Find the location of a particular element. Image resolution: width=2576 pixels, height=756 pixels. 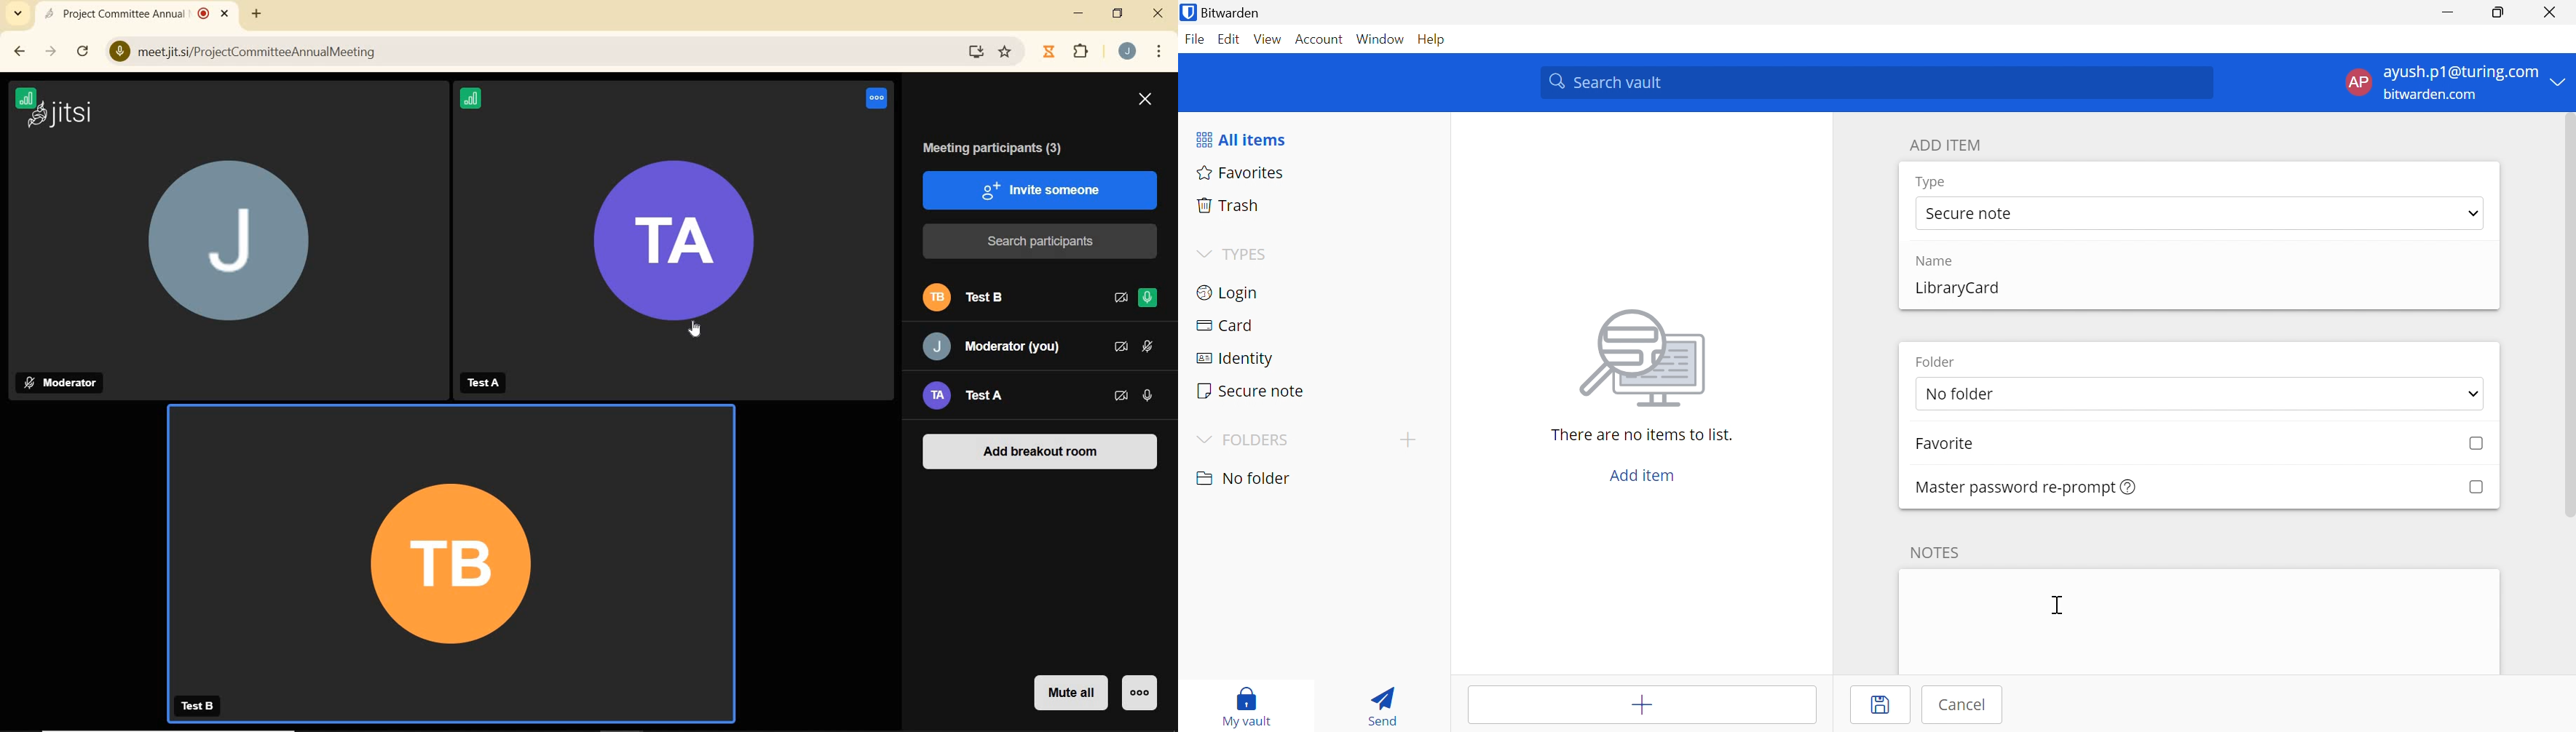

Type is located at coordinates (1932, 183).